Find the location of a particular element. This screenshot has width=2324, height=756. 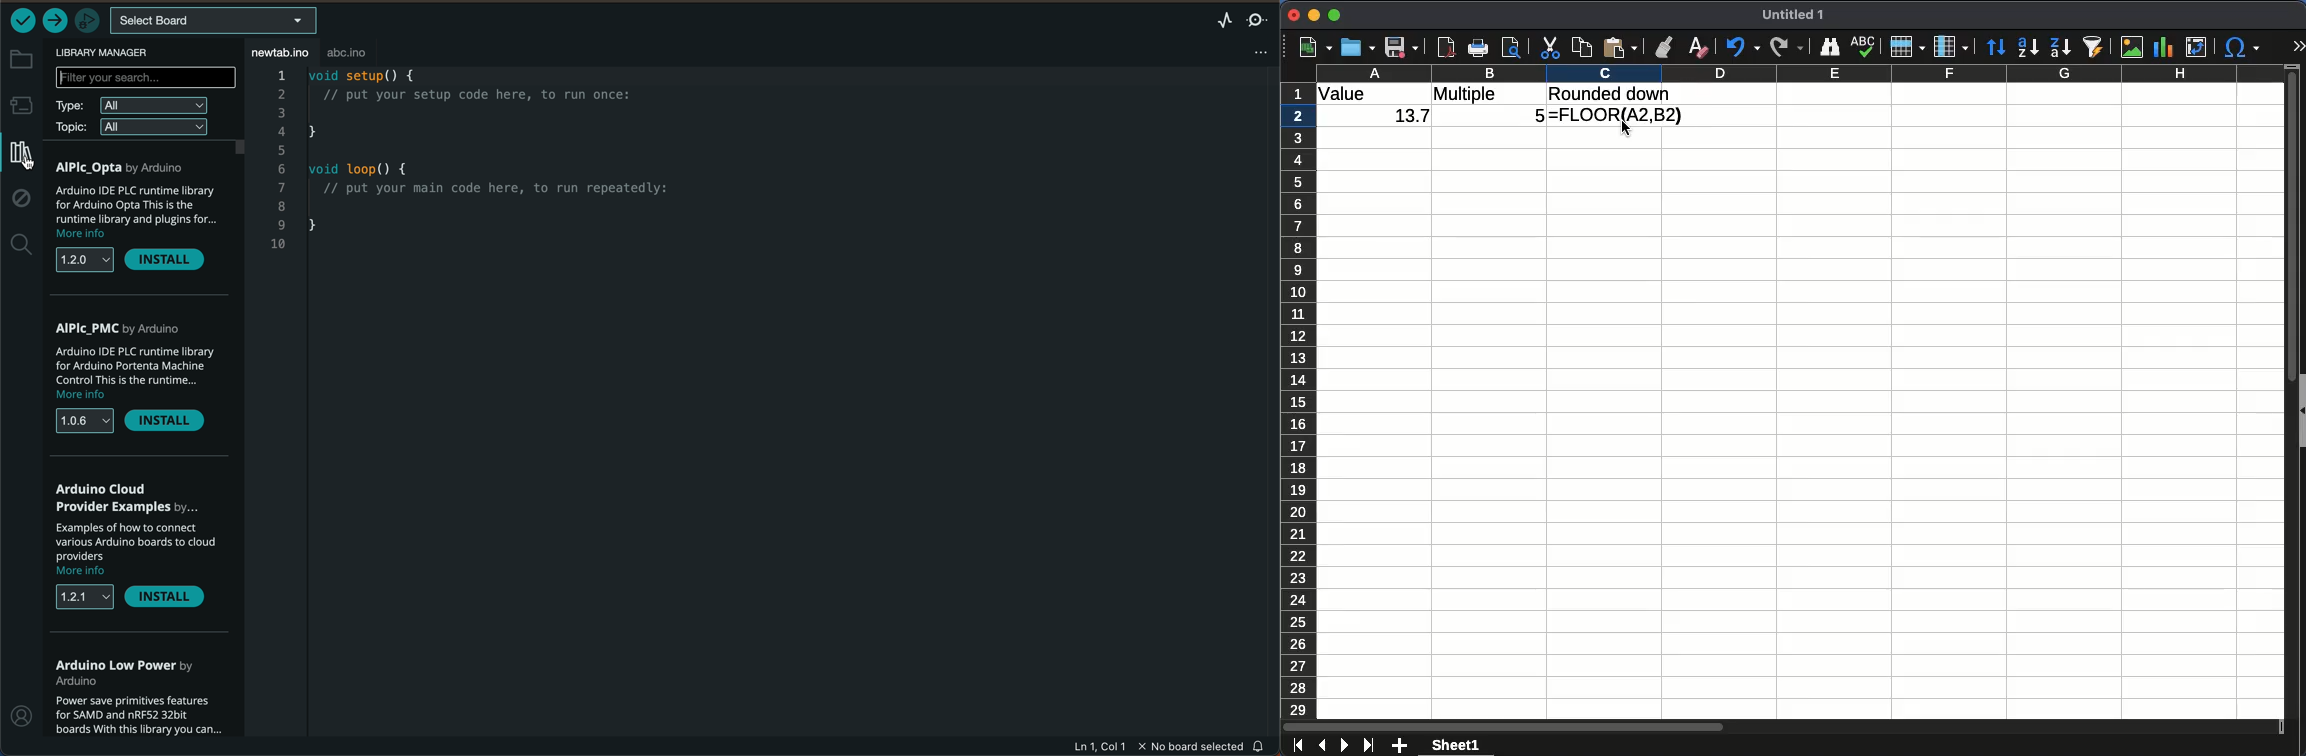

sheet 1 is located at coordinates (1454, 746).